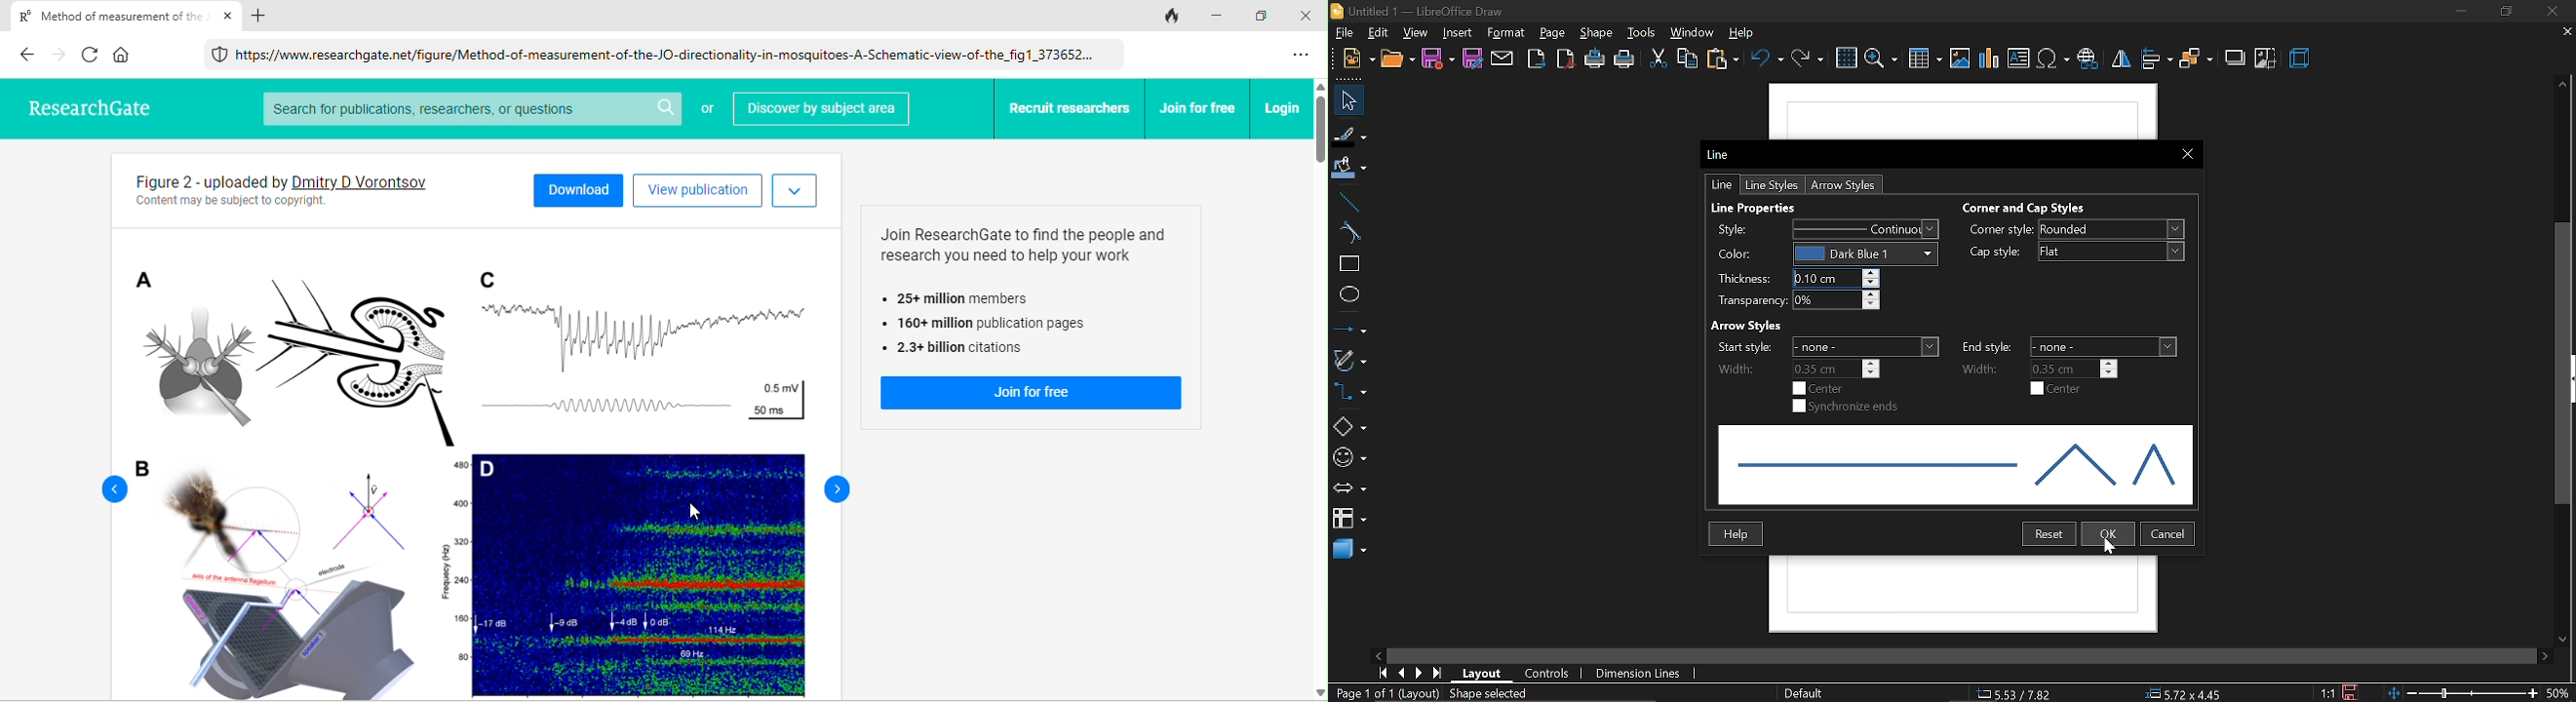 This screenshot has width=2576, height=728. What do you see at coordinates (1537, 59) in the screenshot?
I see `export` at bounding box center [1537, 59].